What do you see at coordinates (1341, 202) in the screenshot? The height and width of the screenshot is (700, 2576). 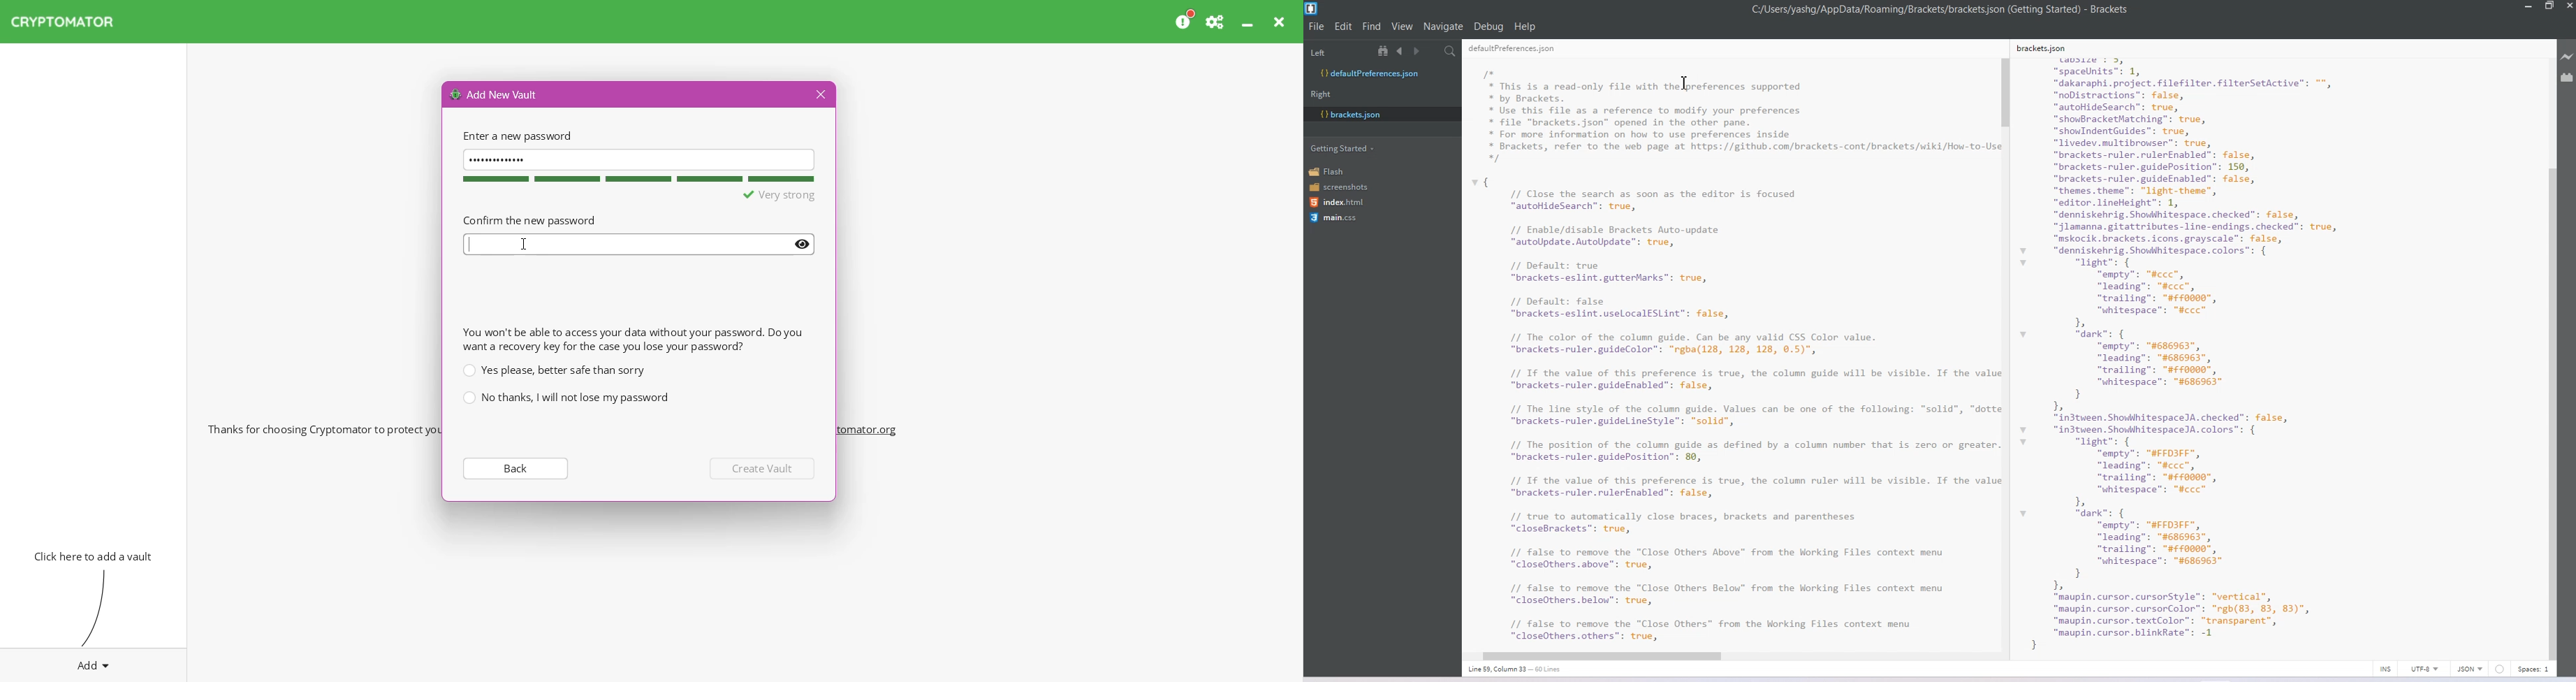 I see `index.html` at bounding box center [1341, 202].